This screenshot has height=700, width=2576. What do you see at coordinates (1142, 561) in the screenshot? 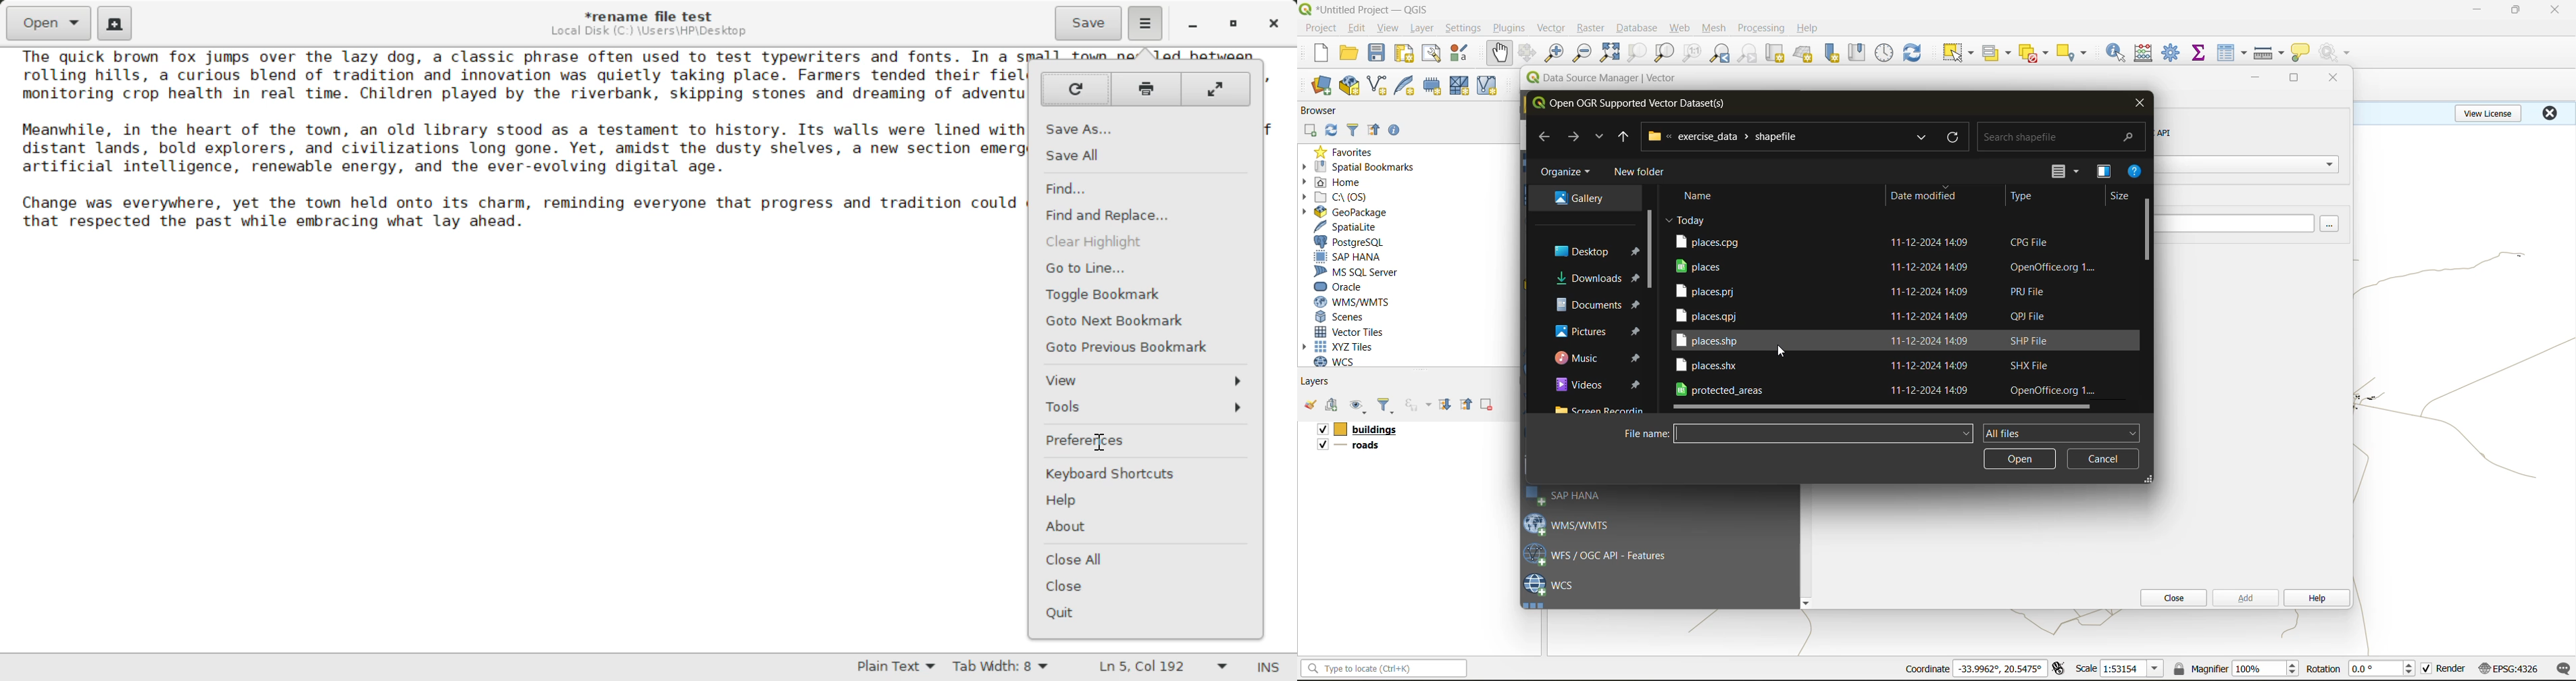
I see `Close All` at bounding box center [1142, 561].